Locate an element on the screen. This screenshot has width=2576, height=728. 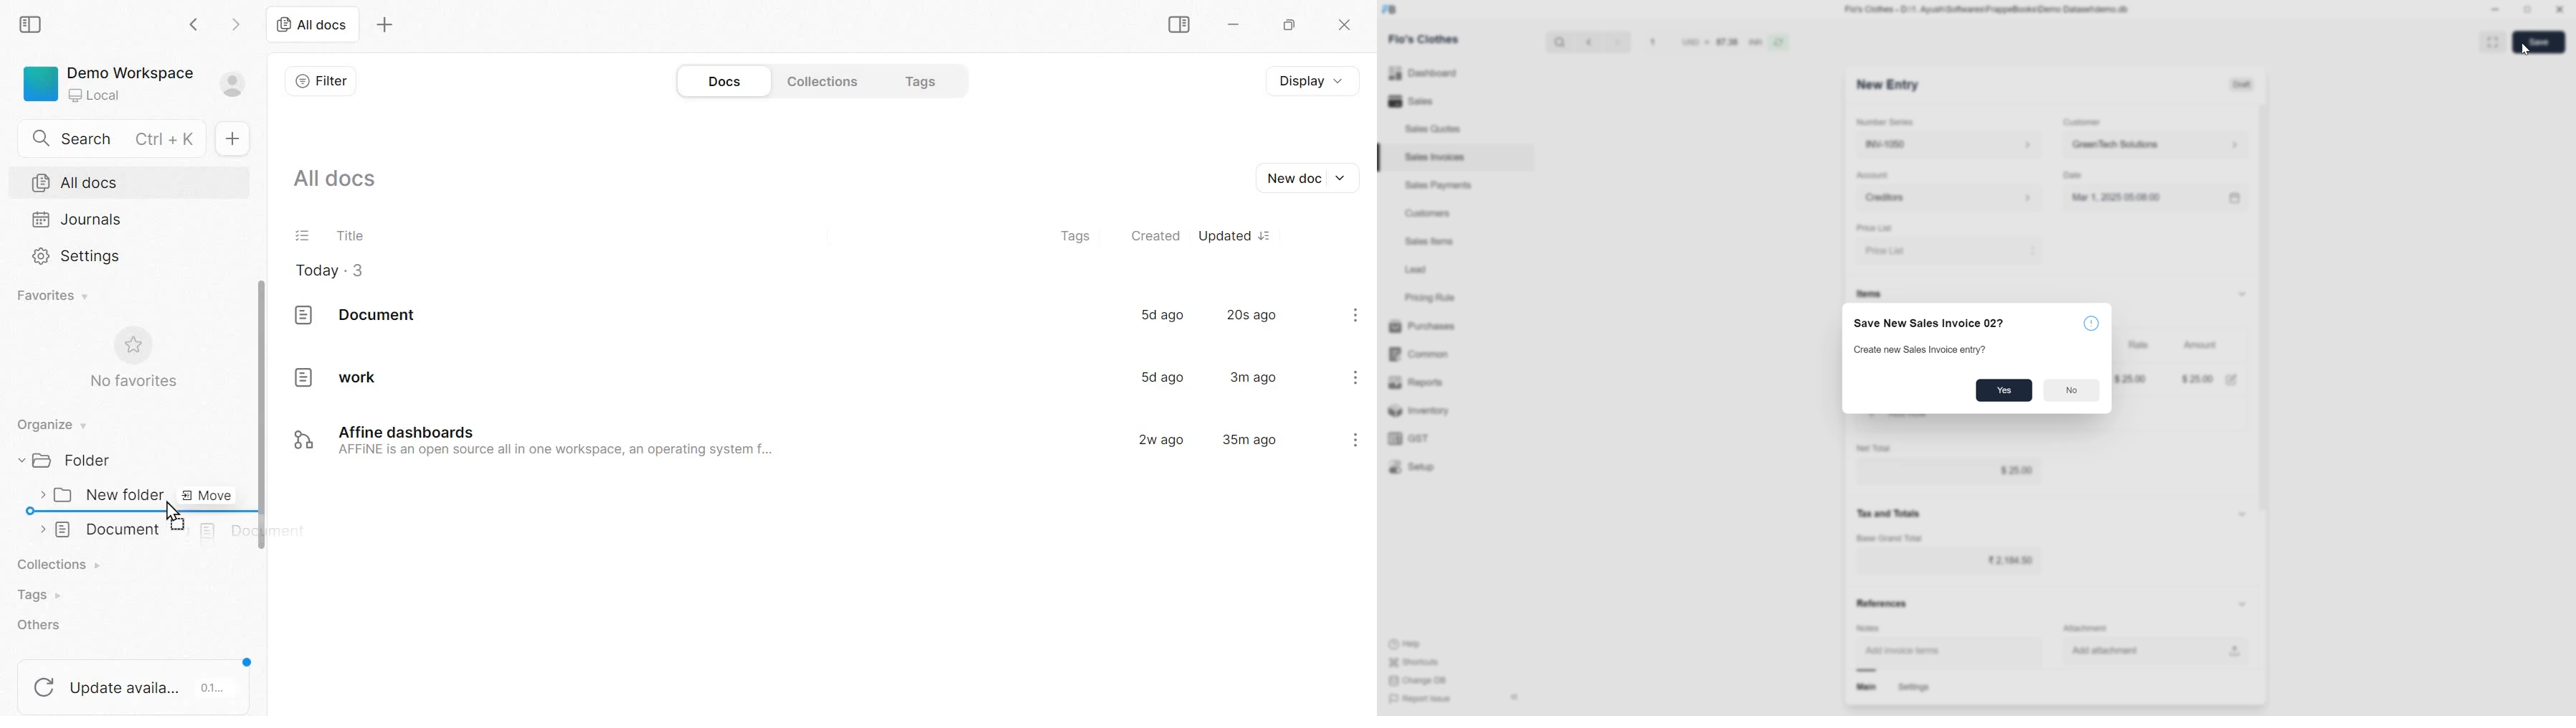
Settings is located at coordinates (77, 256).